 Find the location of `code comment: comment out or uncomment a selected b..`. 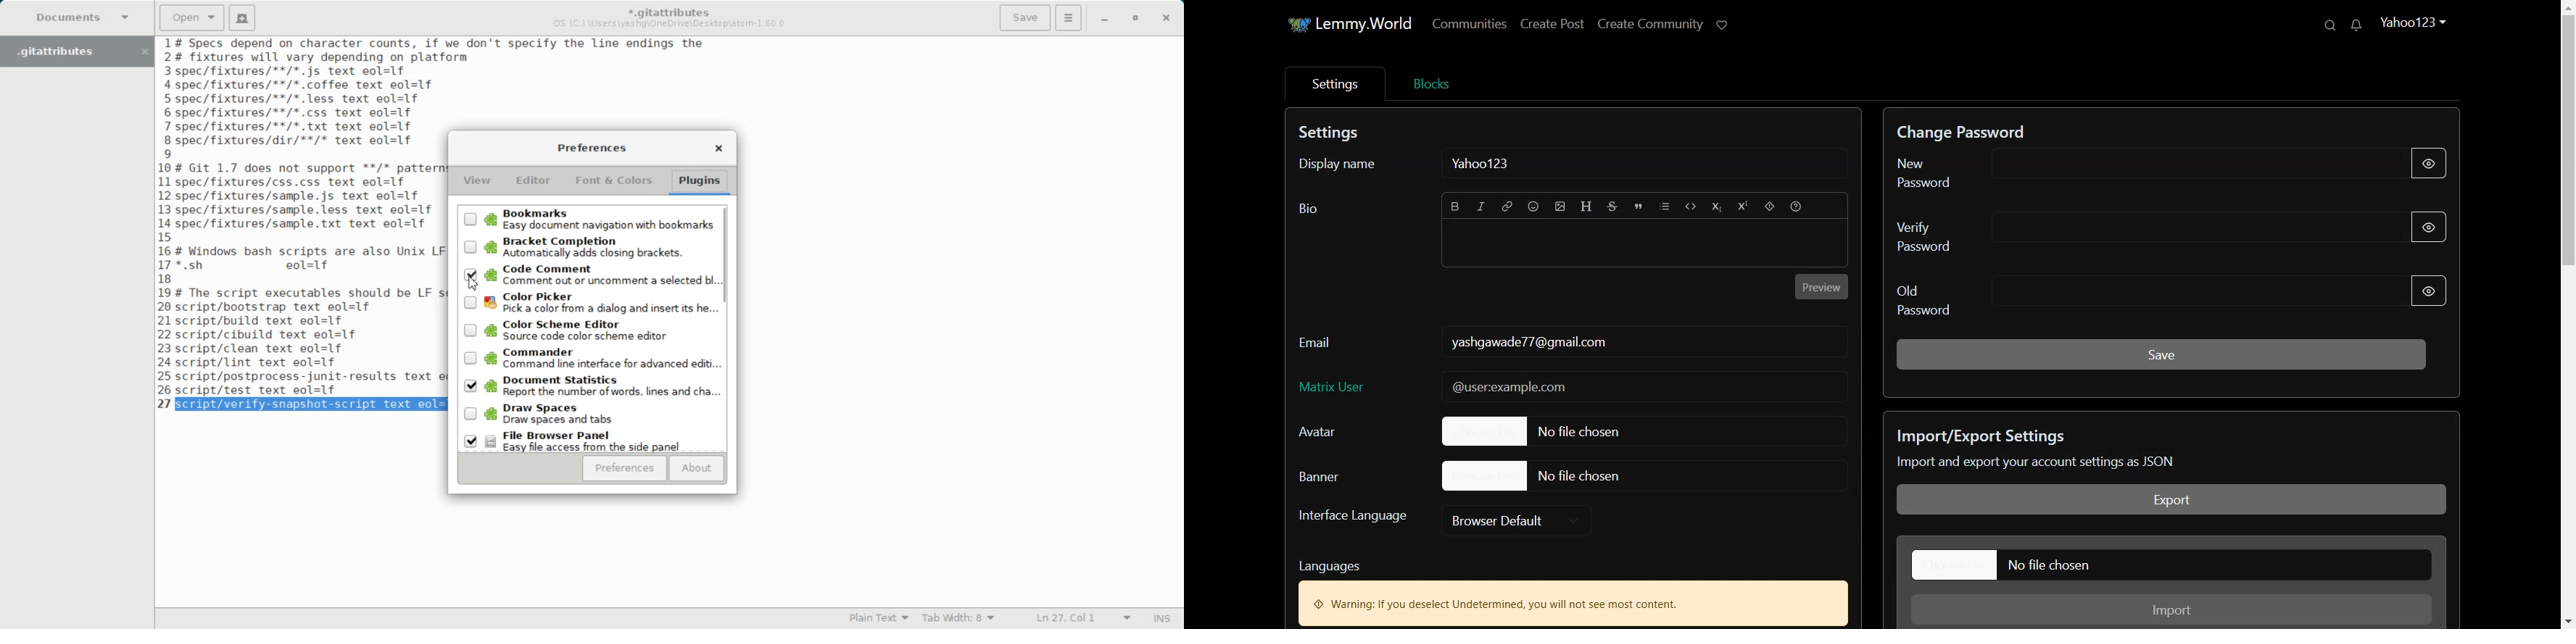

code comment: comment out or uncomment a selected b.. is located at coordinates (587, 276).